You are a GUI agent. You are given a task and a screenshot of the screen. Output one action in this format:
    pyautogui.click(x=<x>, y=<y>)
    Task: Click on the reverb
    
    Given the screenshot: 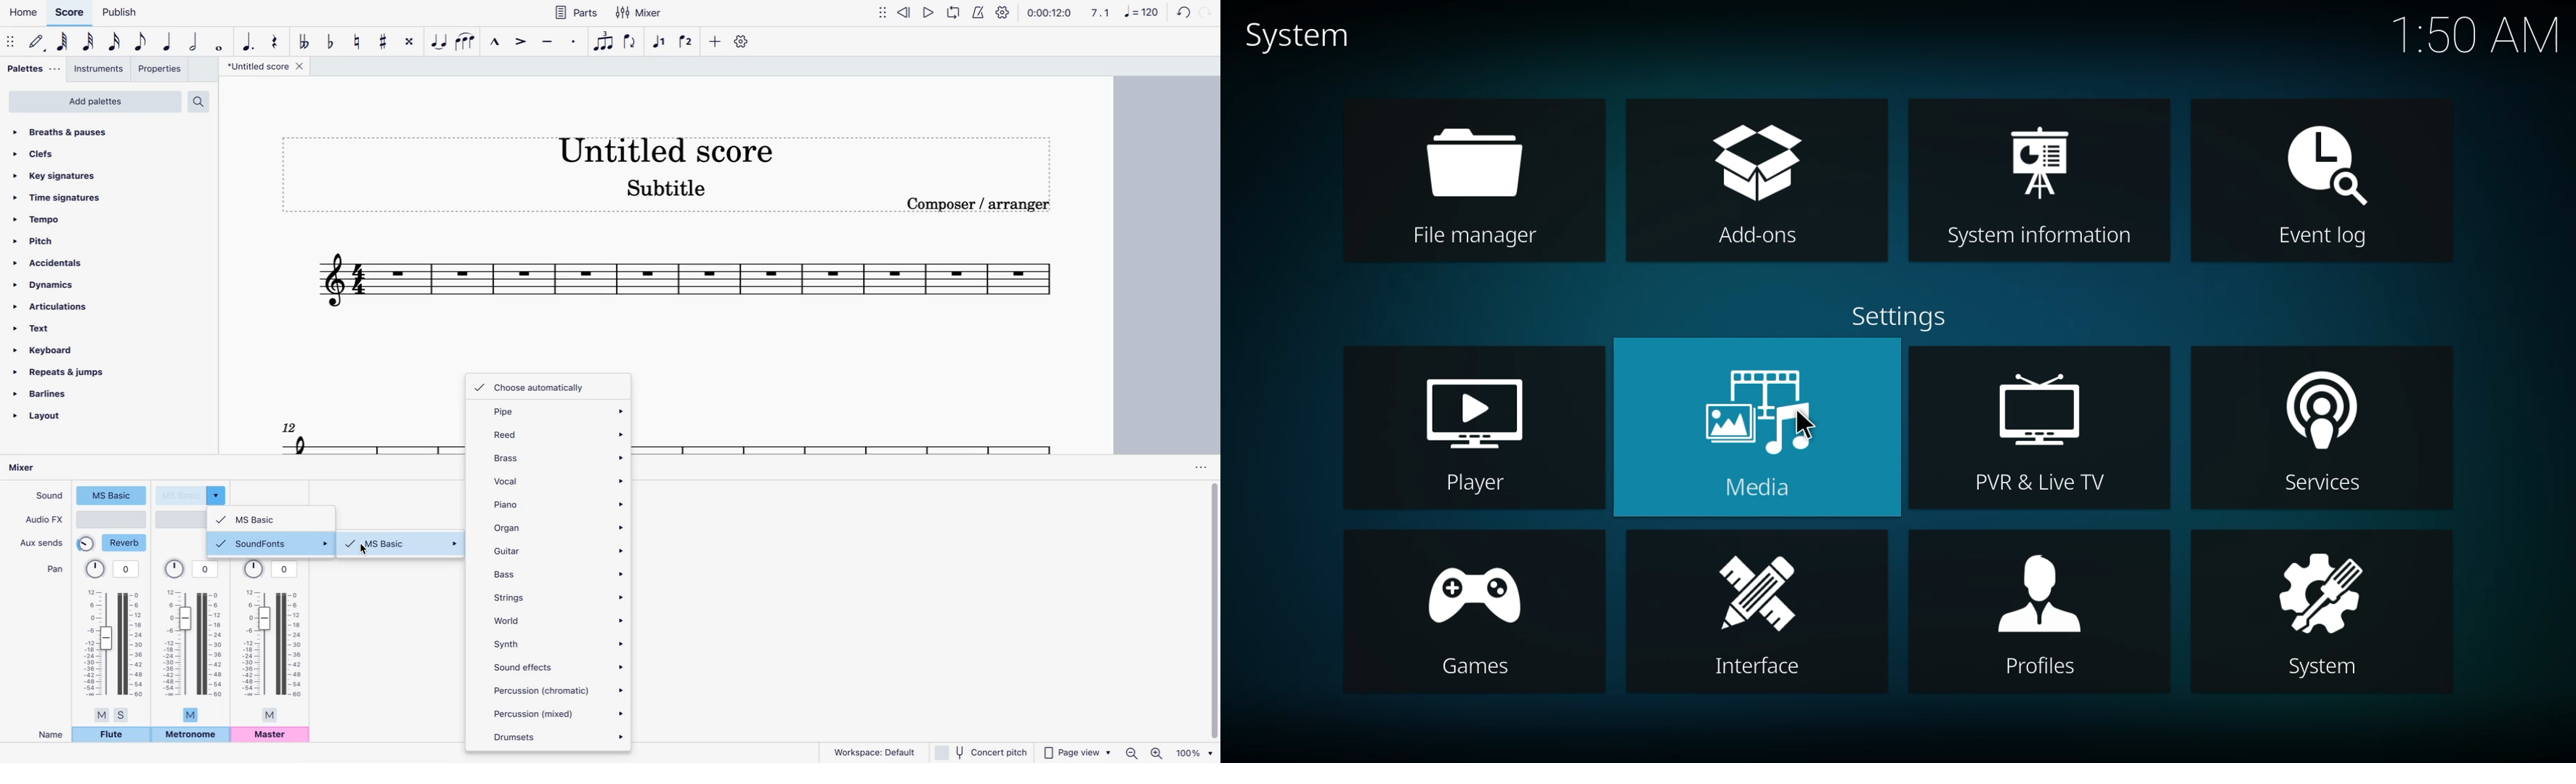 What is the action you would take?
    pyautogui.click(x=113, y=544)
    